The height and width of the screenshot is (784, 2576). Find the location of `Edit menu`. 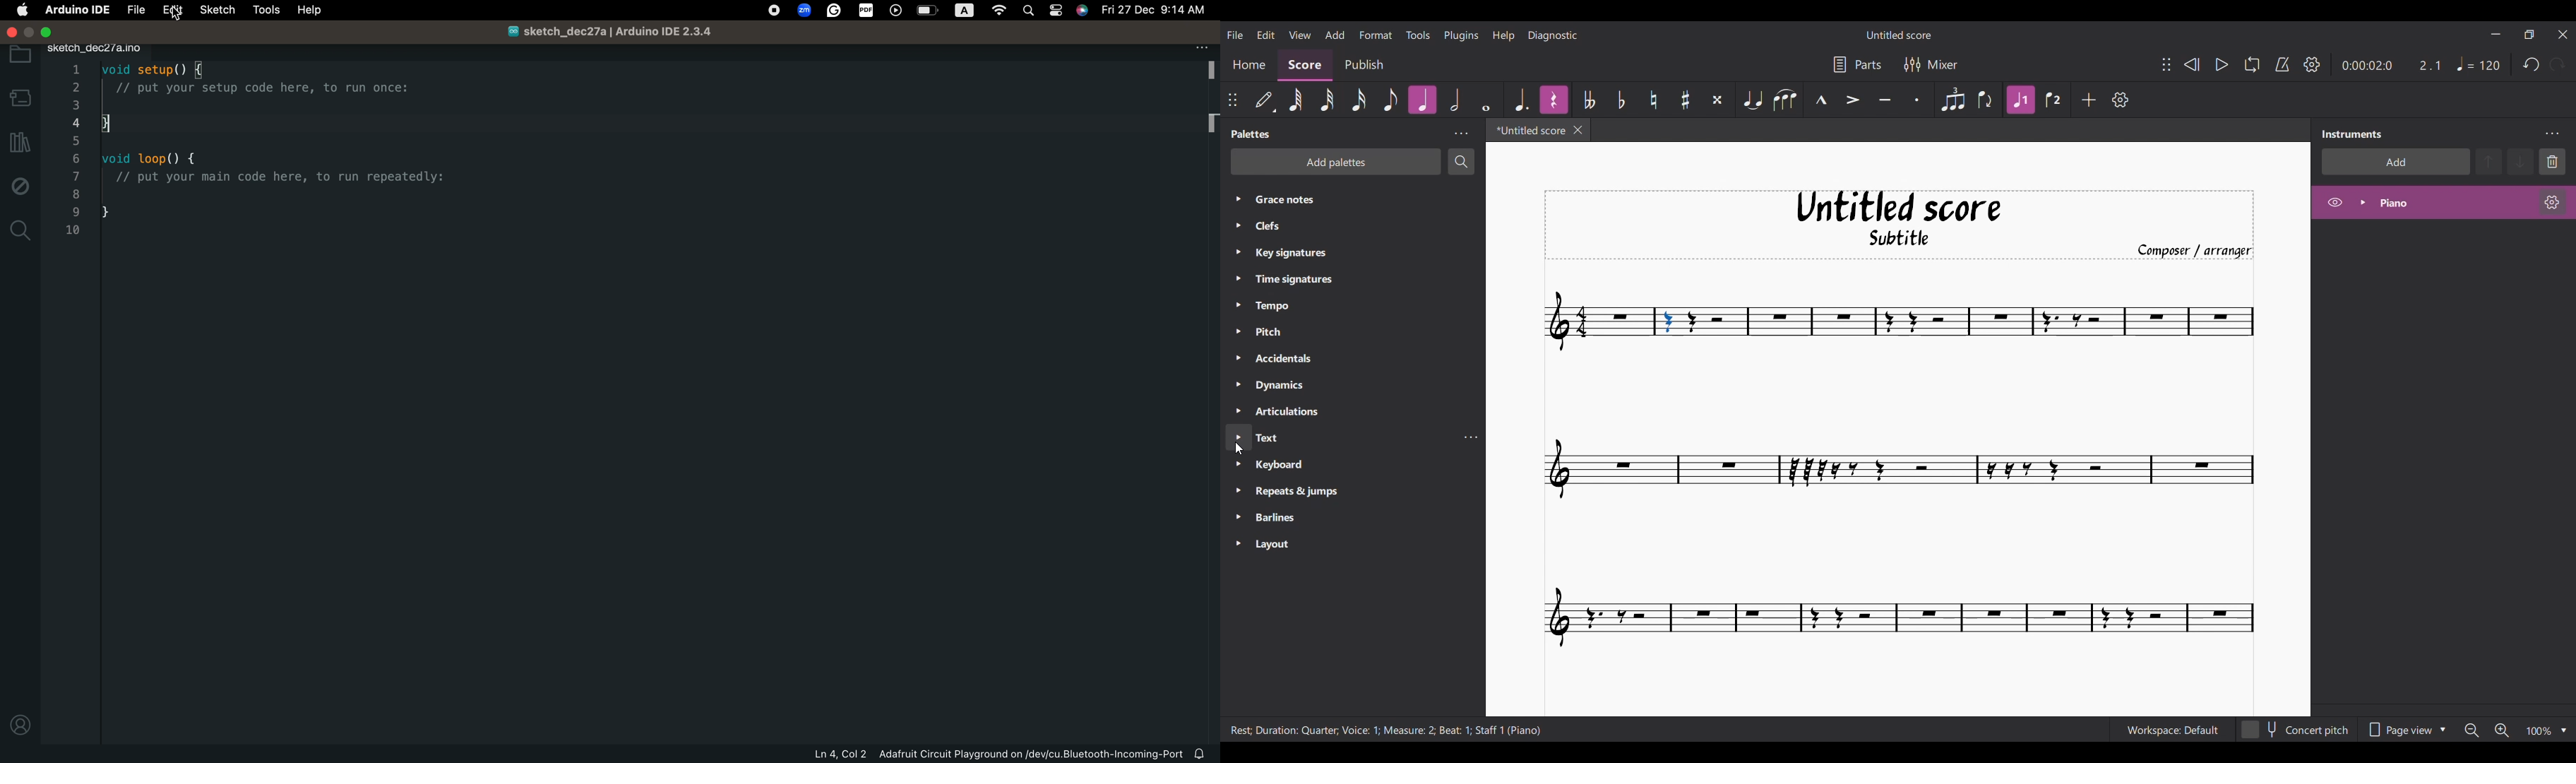

Edit menu is located at coordinates (1266, 35).